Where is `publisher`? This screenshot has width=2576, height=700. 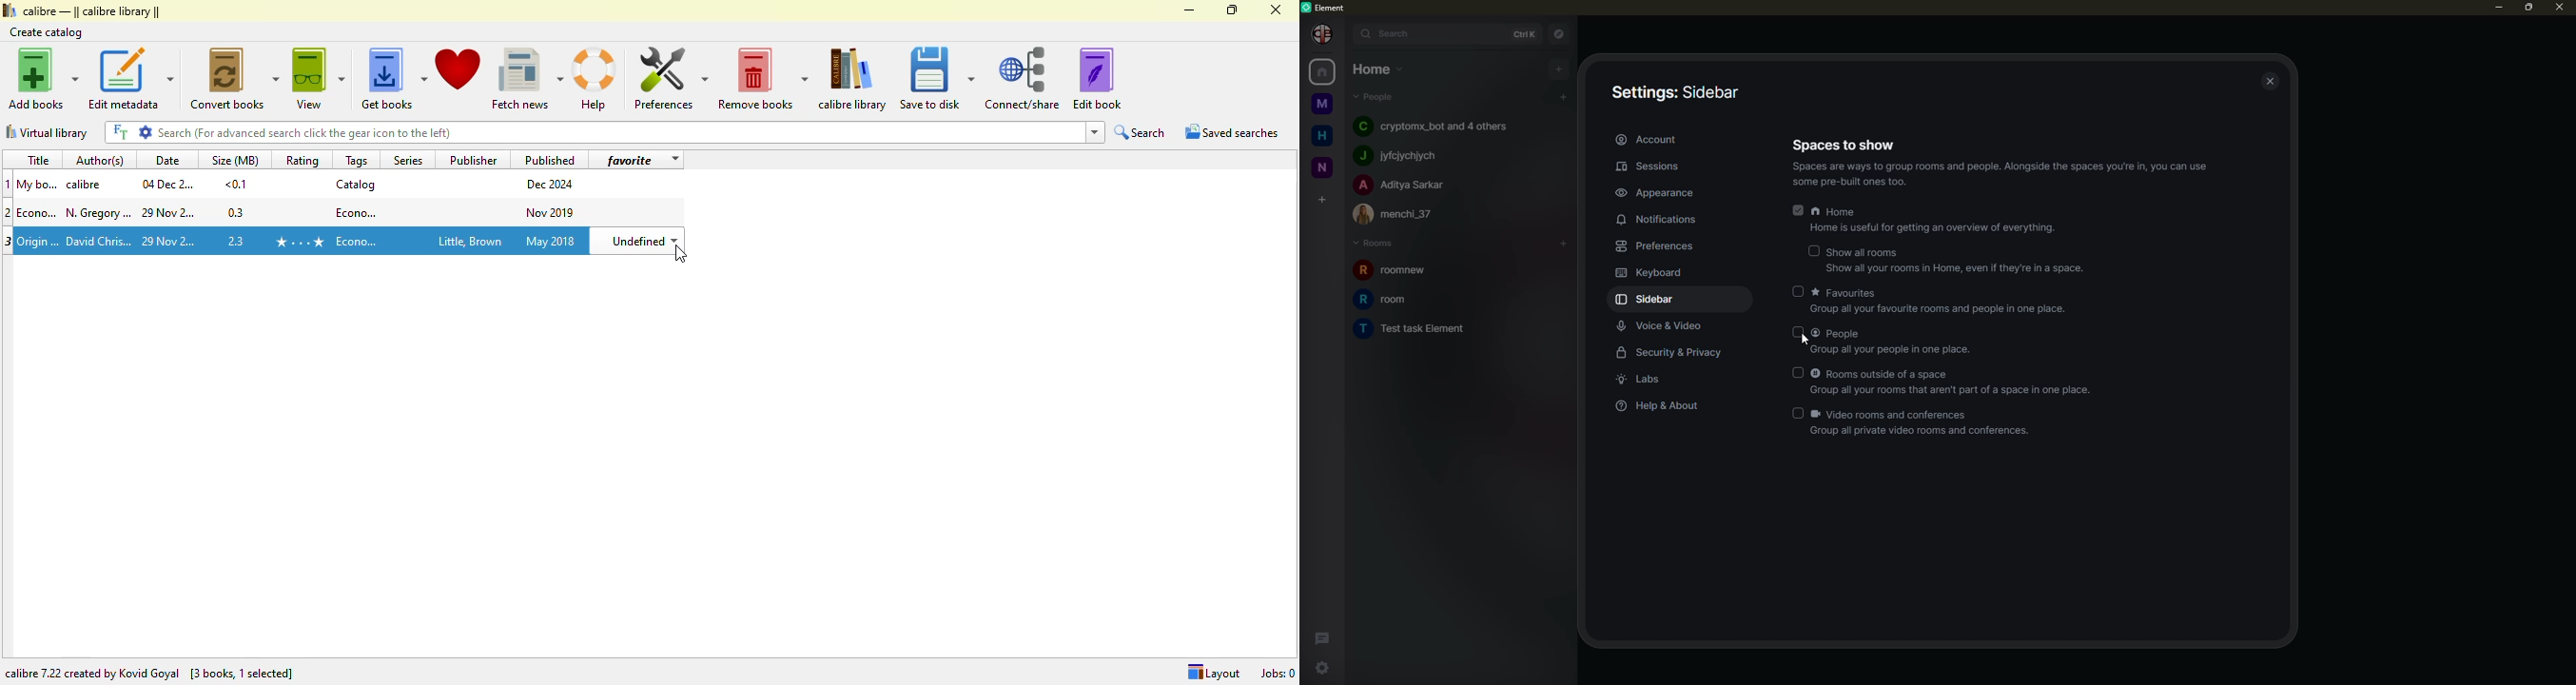
publisher is located at coordinates (468, 243).